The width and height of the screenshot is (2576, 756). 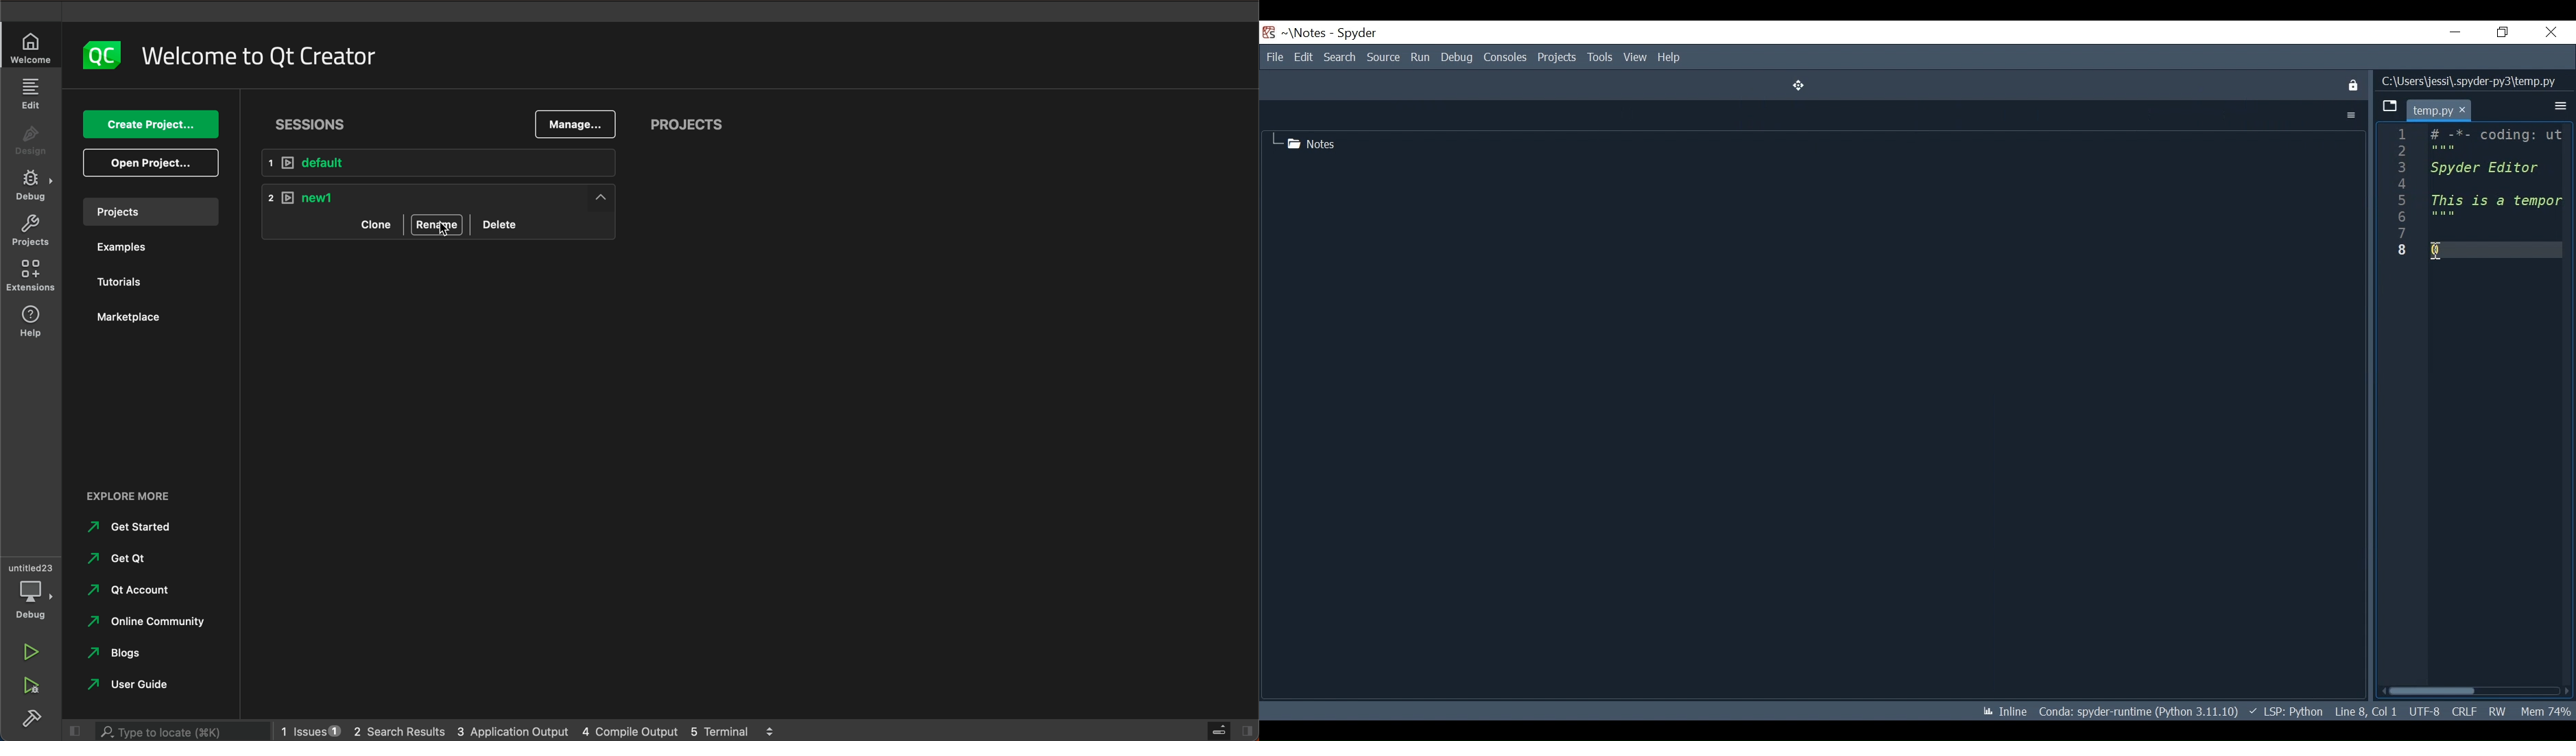 What do you see at coordinates (2351, 84) in the screenshot?
I see `Close` at bounding box center [2351, 84].